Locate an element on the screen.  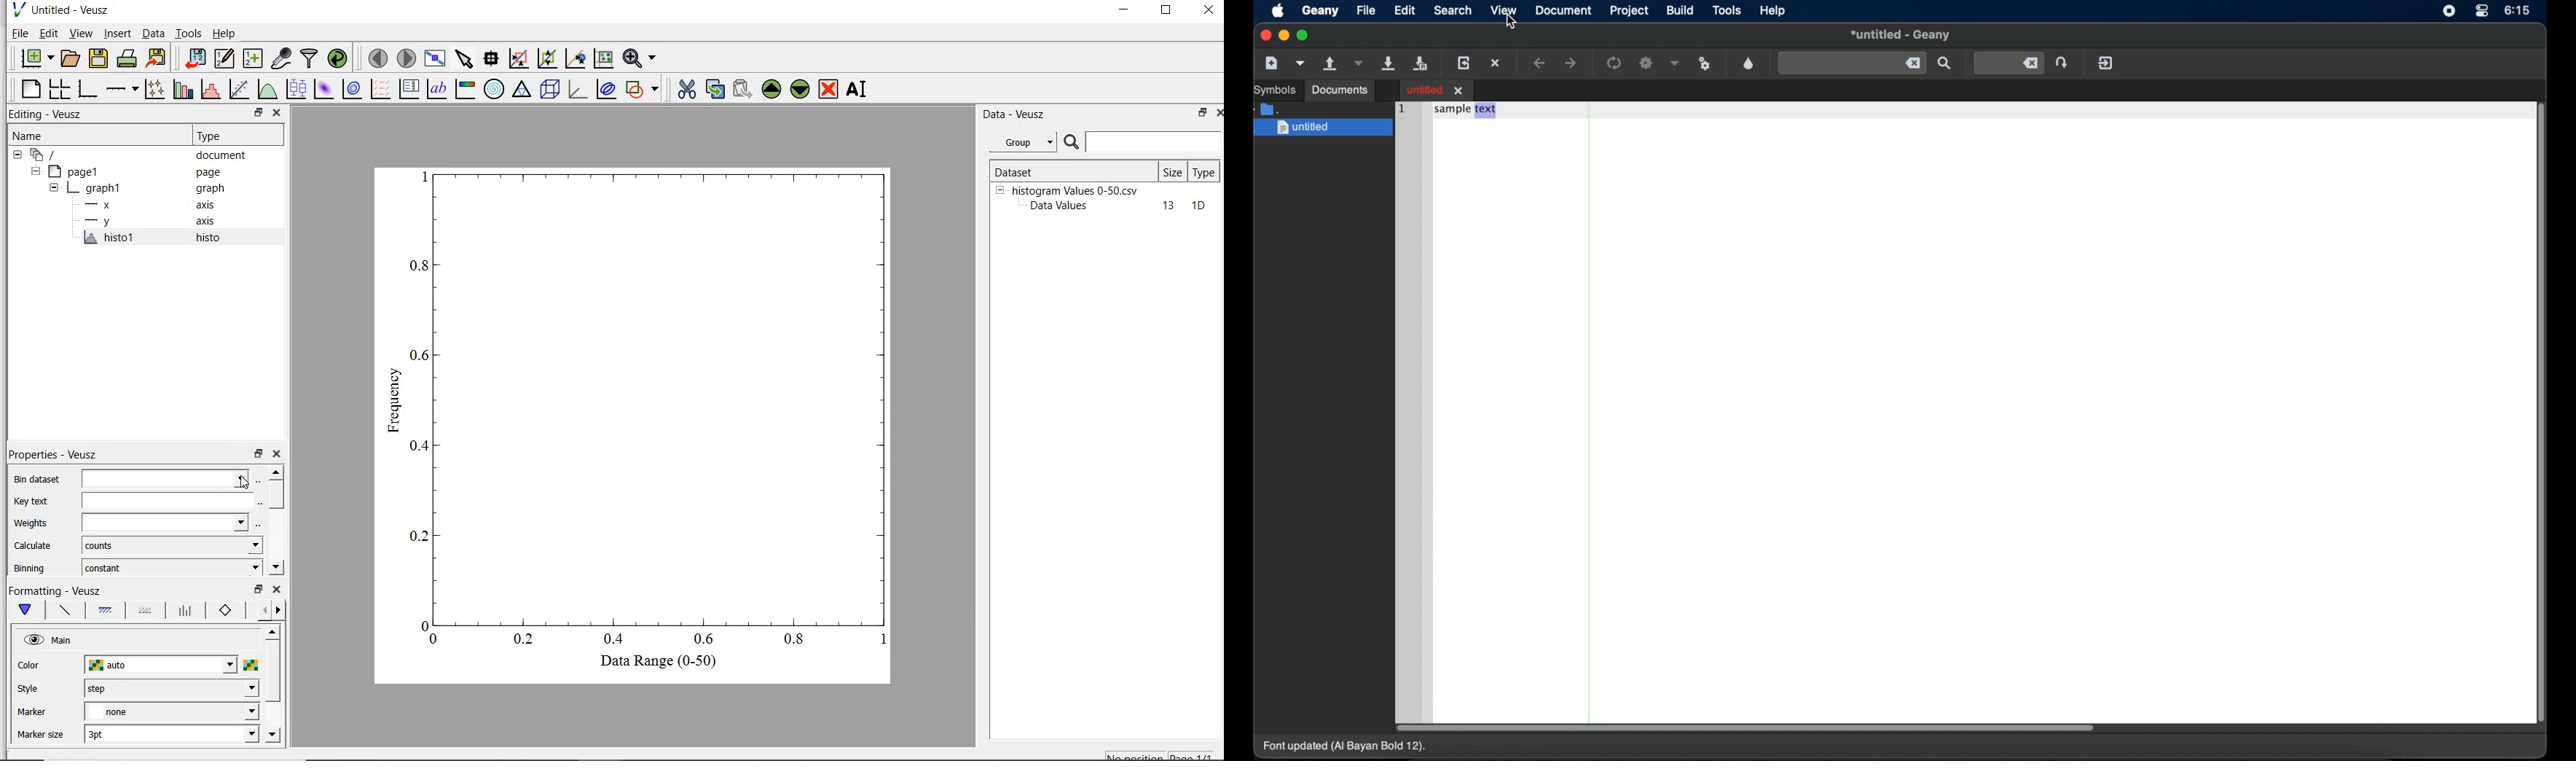
vertical scrollbar is located at coordinates (272, 672).